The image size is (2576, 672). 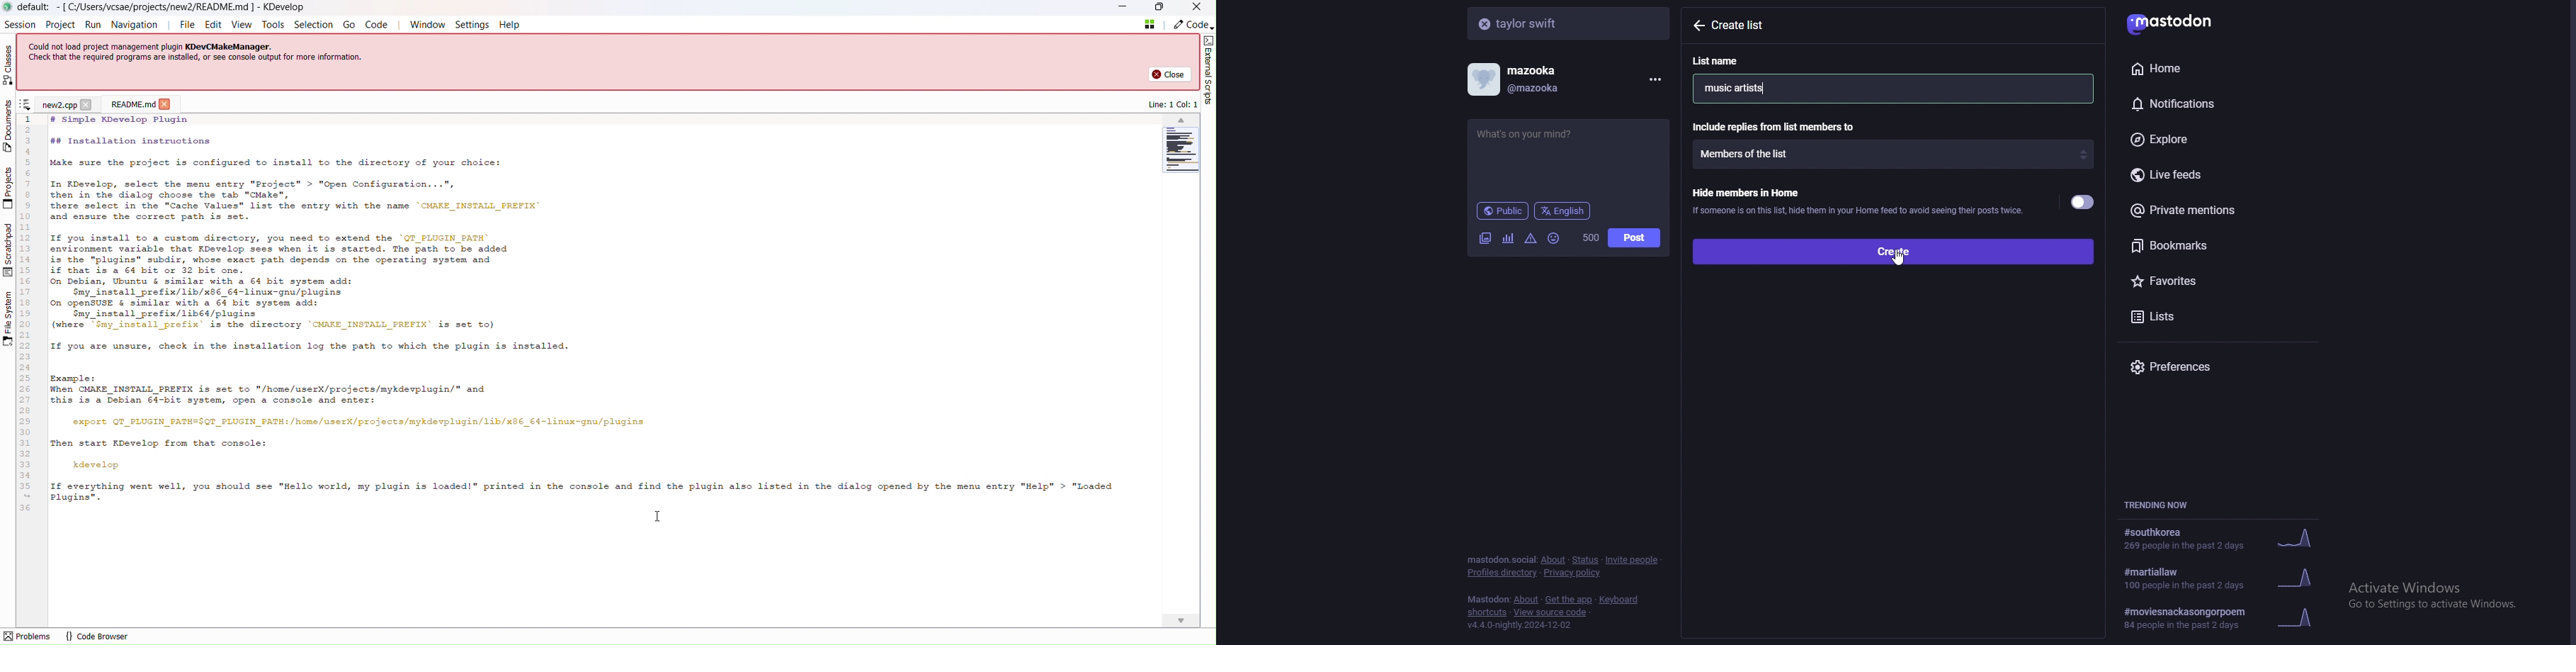 What do you see at coordinates (1892, 250) in the screenshot?
I see `create` at bounding box center [1892, 250].